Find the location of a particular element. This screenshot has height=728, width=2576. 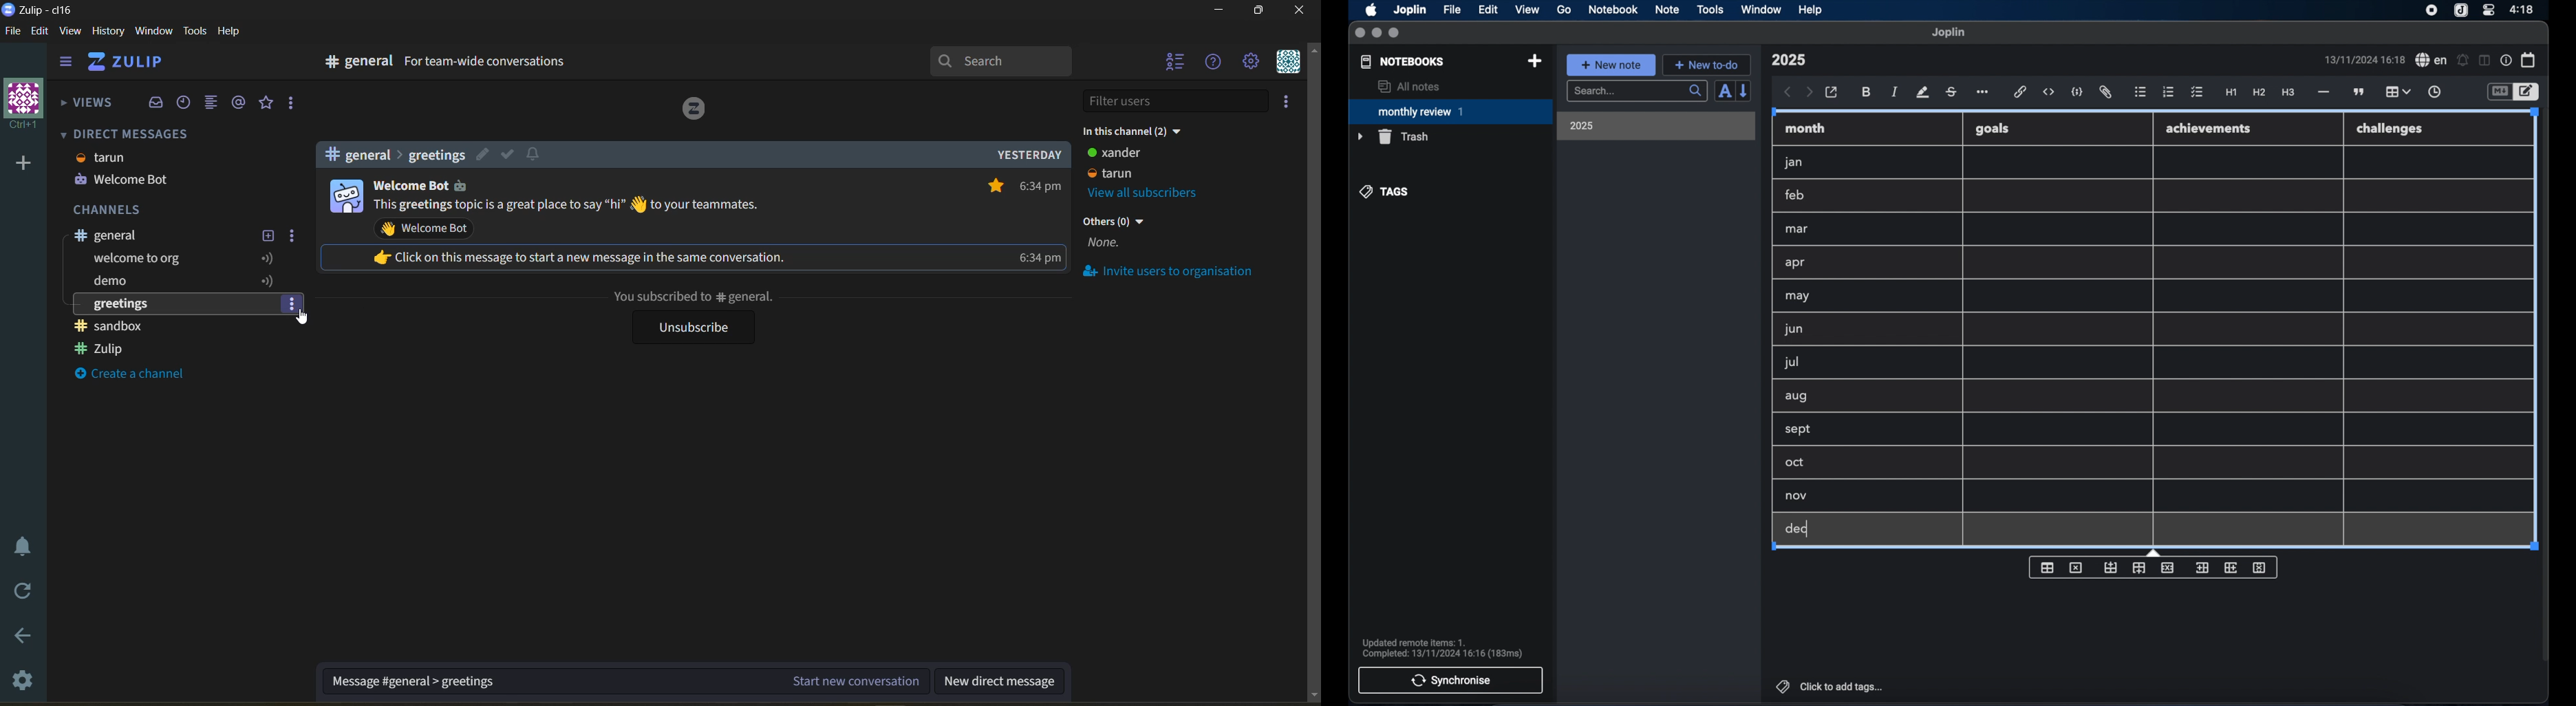

attach file is located at coordinates (2105, 92).